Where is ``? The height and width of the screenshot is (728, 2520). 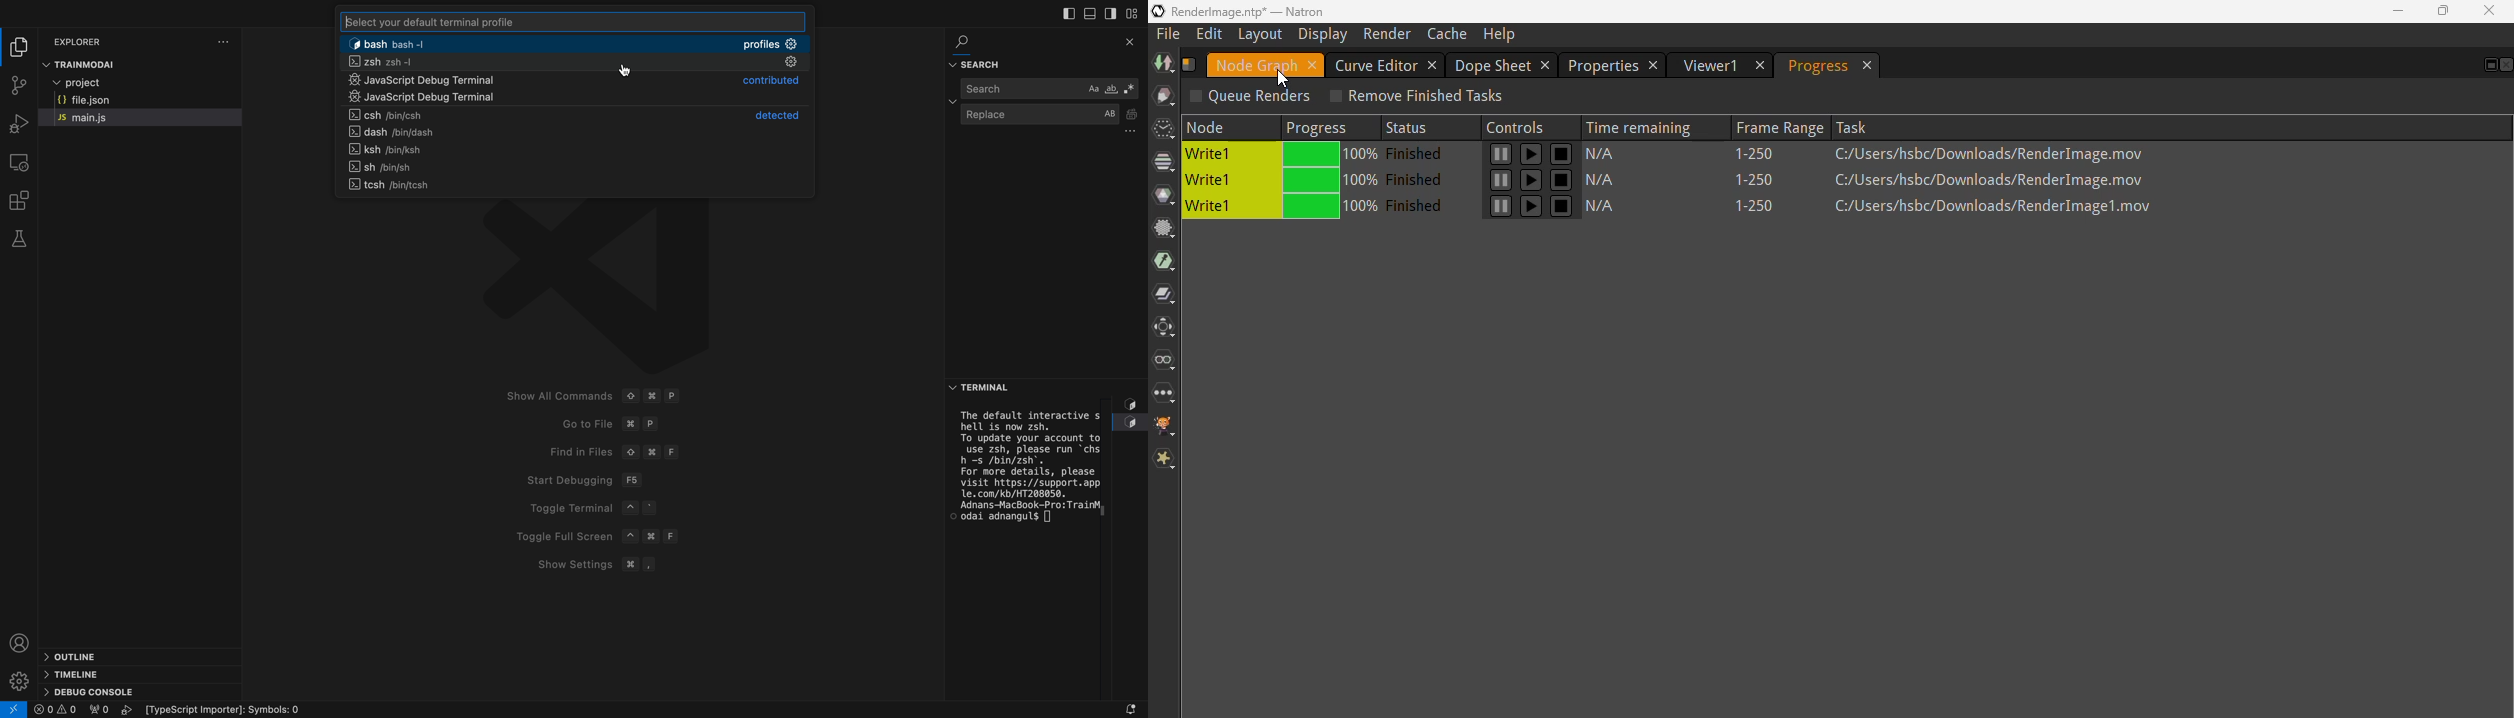  is located at coordinates (982, 387).